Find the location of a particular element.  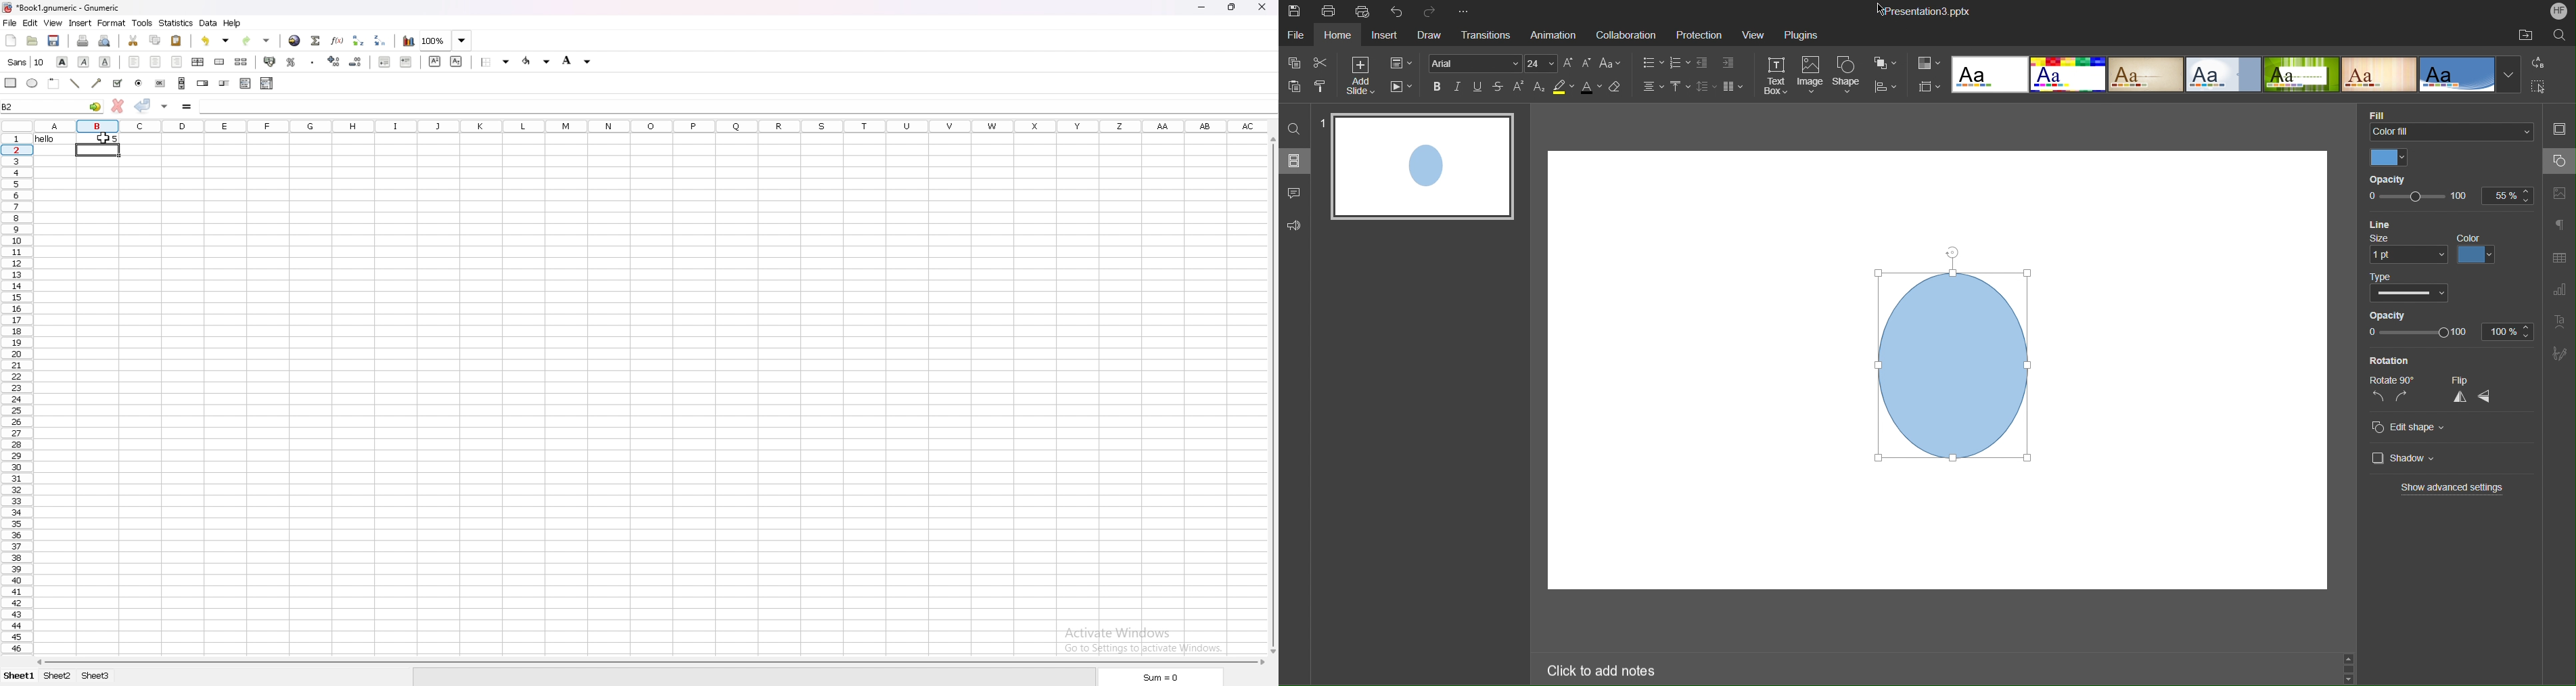

create frame is located at coordinates (55, 83).